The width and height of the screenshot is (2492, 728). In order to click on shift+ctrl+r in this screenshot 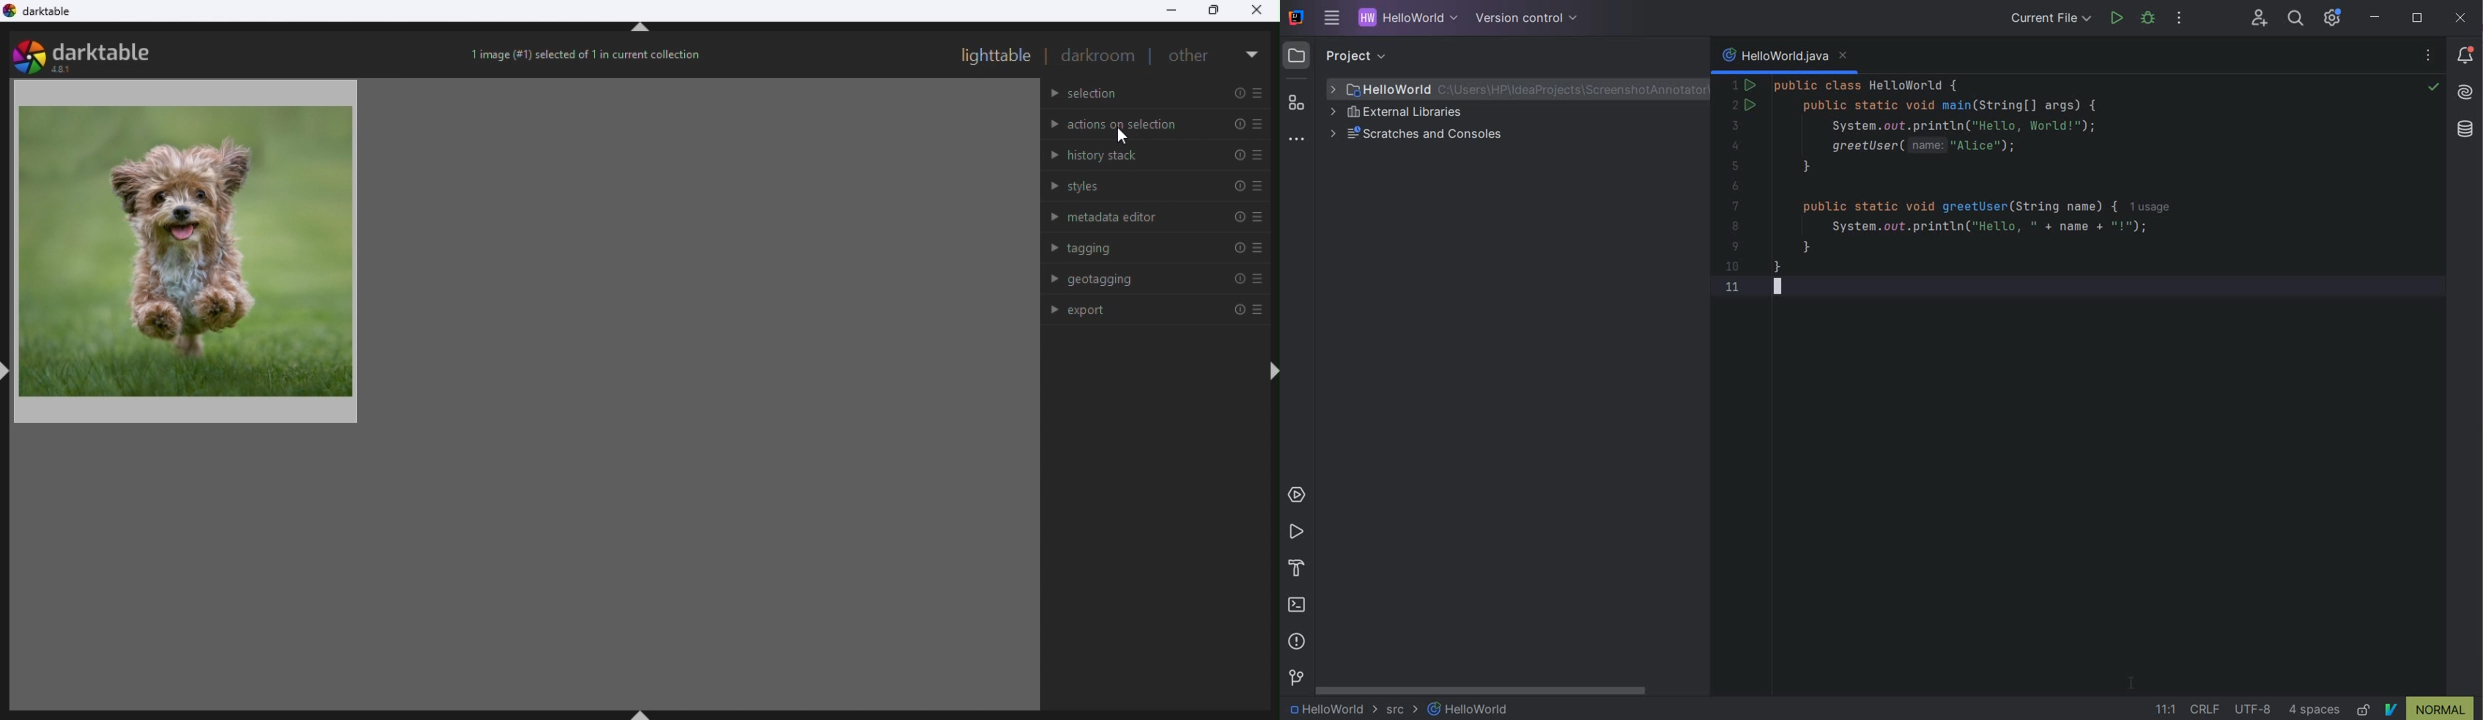, I will do `click(1272, 372)`.